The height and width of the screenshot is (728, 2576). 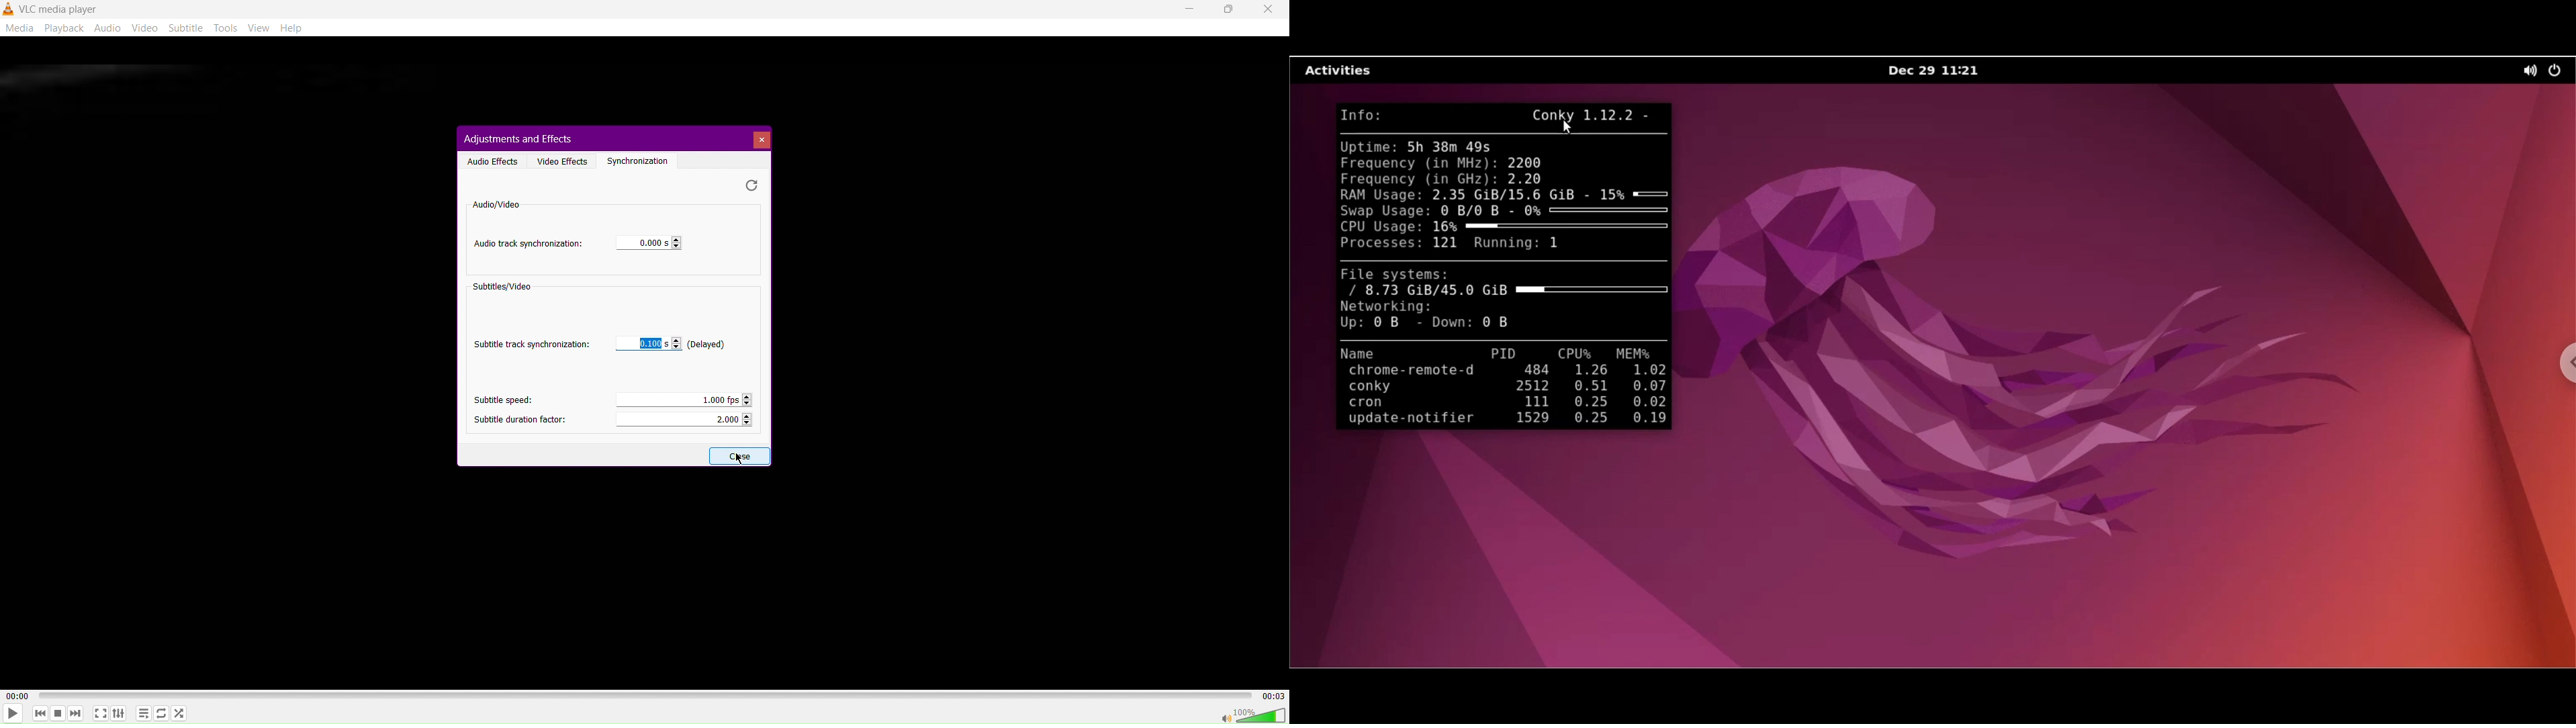 What do you see at coordinates (563, 160) in the screenshot?
I see `Video Effects` at bounding box center [563, 160].